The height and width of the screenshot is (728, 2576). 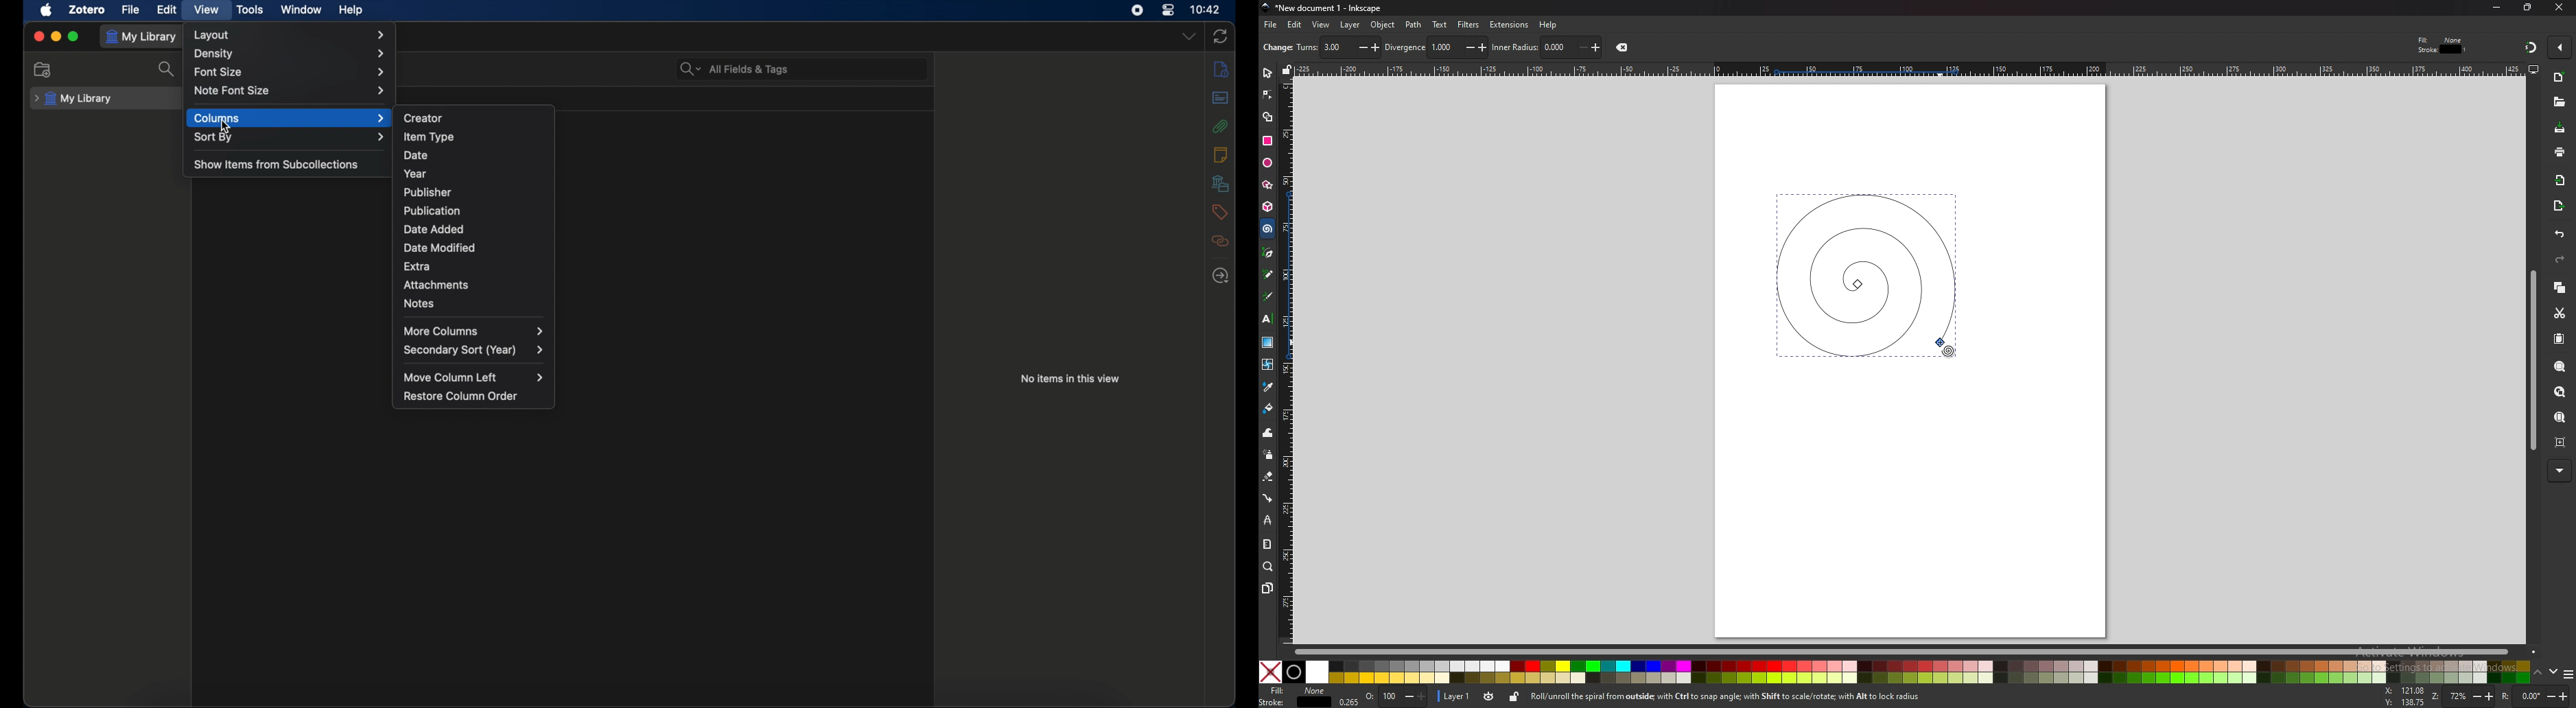 What do you see at coordinates (462, 396) in the screenshot?
I see `restore column order` at bounding box center [462, 396].